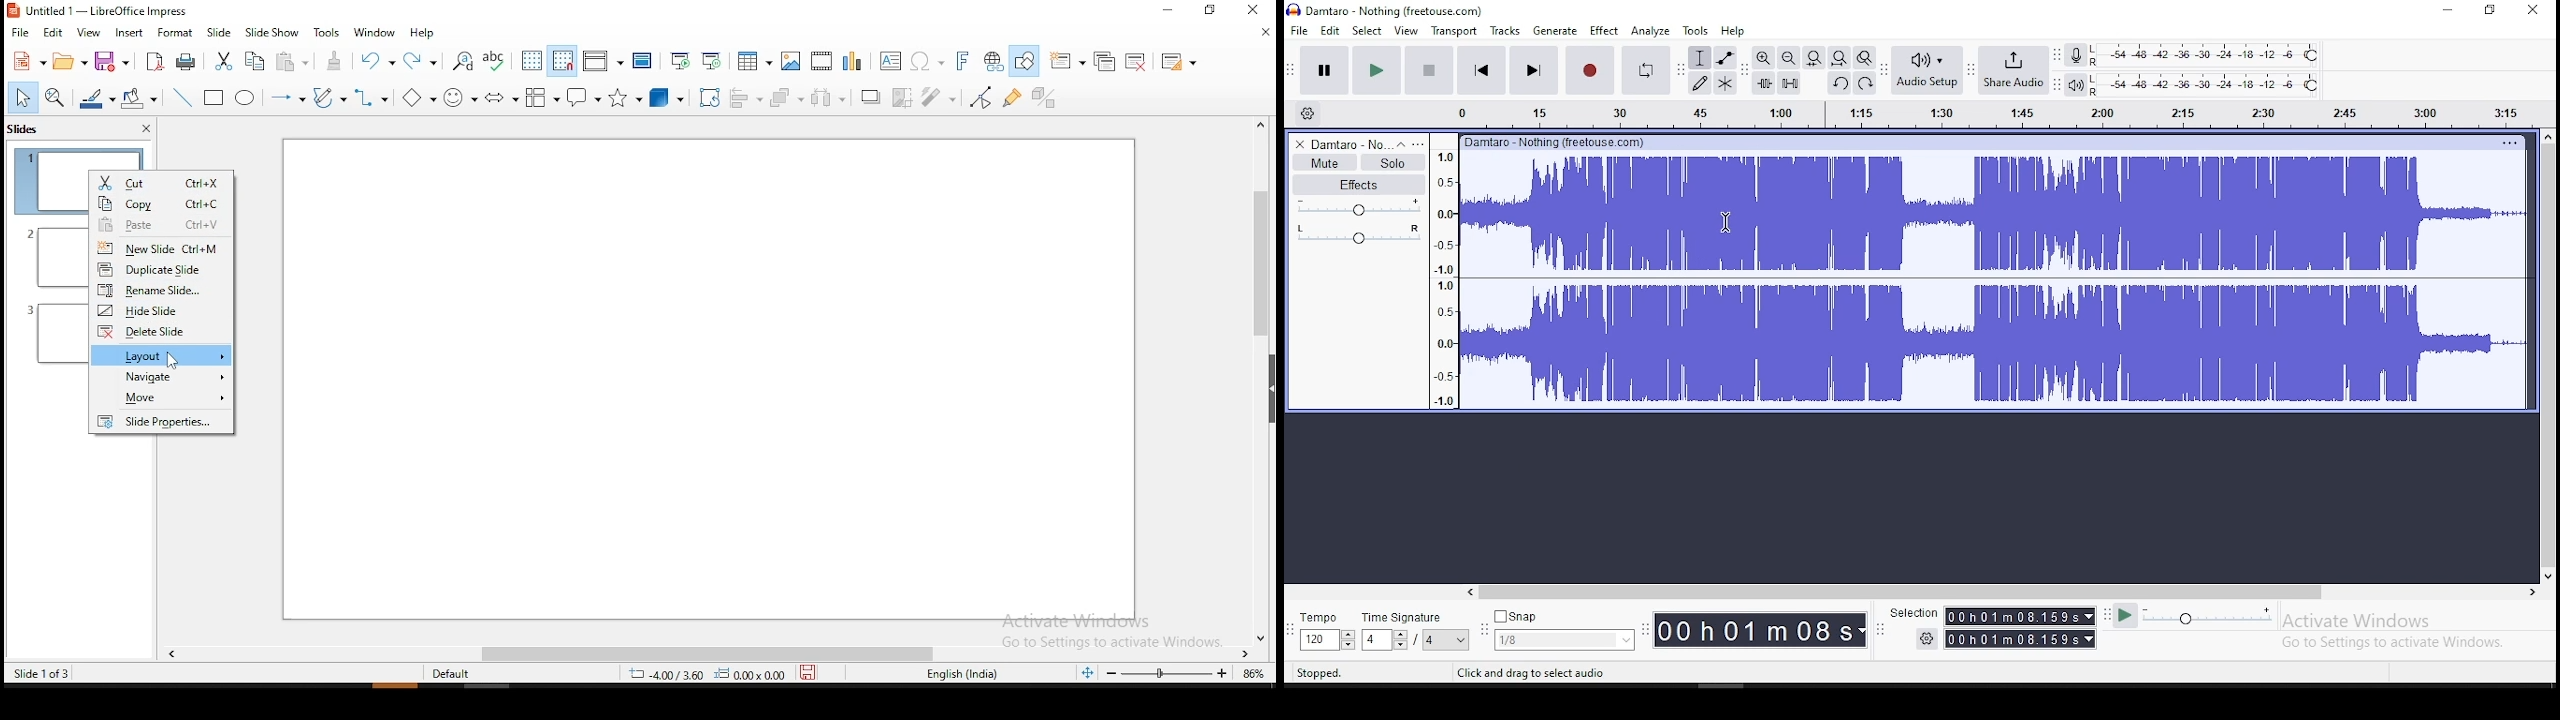 The height and width of the screenshot is (728, 2576). What do you see at coordinates (376, 35) in the screenshot?
I see `window` at bounding box center [376, 35].